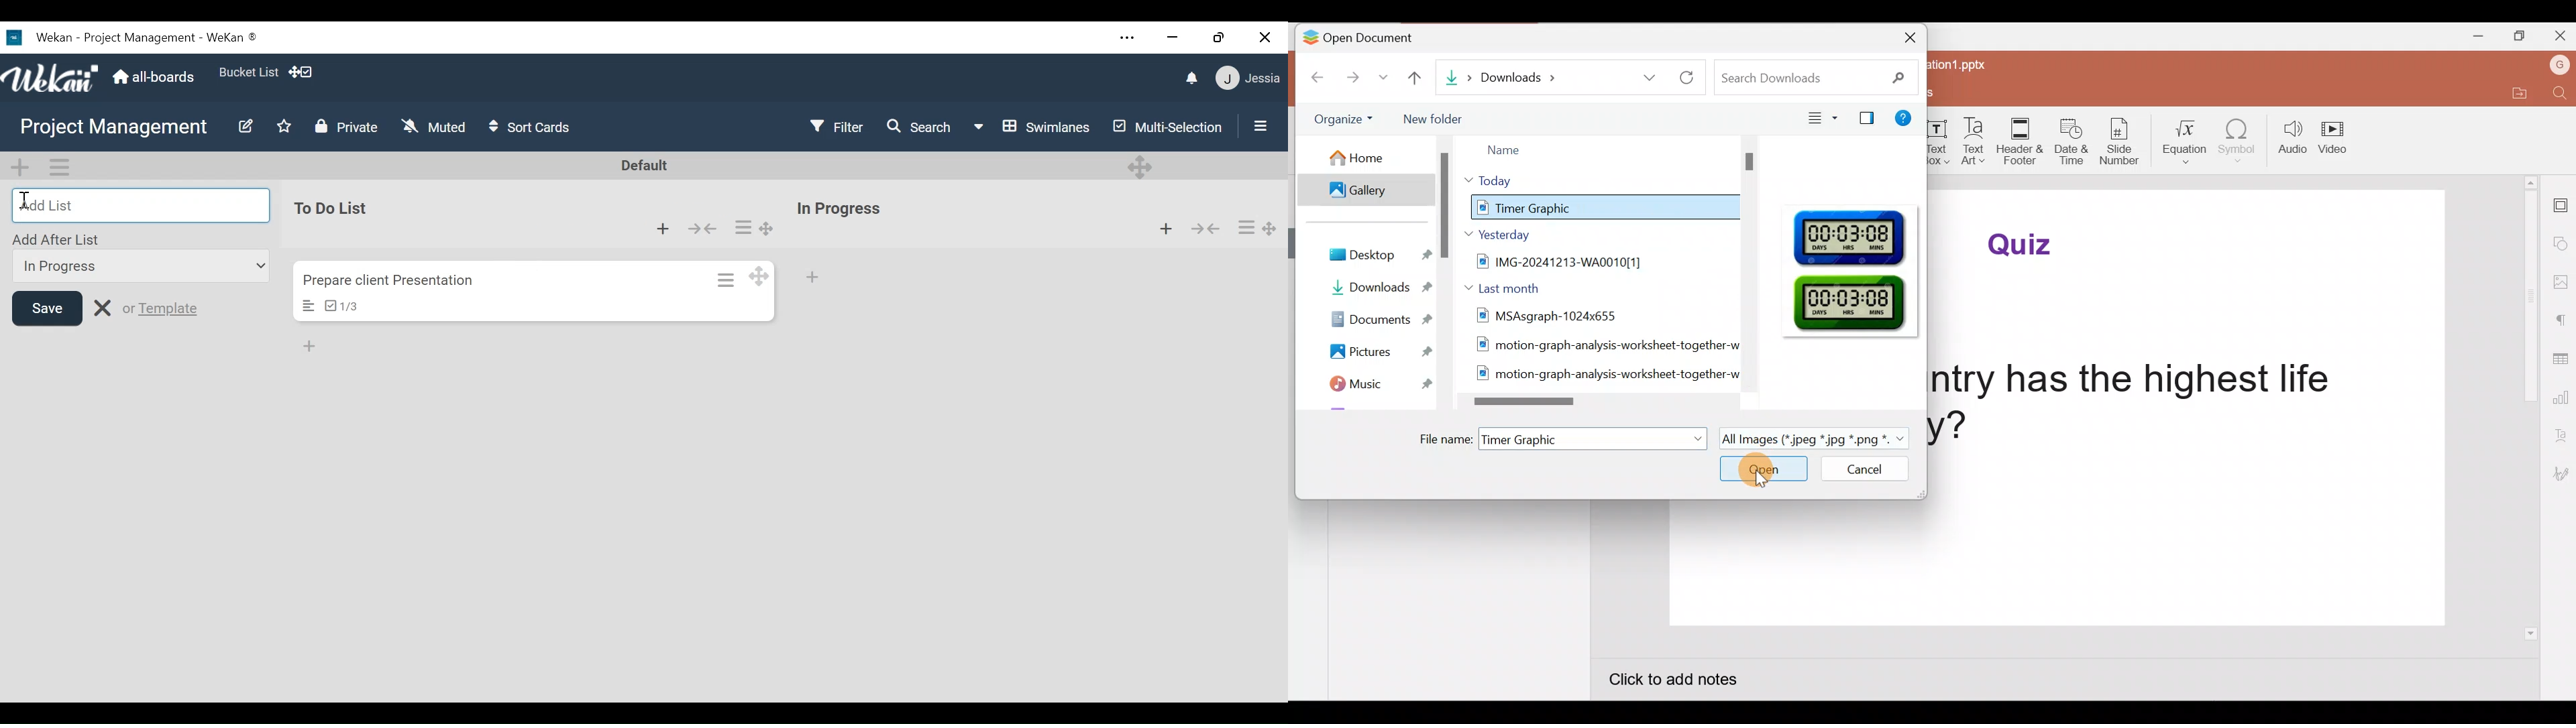 This screenshot has height=728, width=2576. I want to click on Find, so click(2557, 95).